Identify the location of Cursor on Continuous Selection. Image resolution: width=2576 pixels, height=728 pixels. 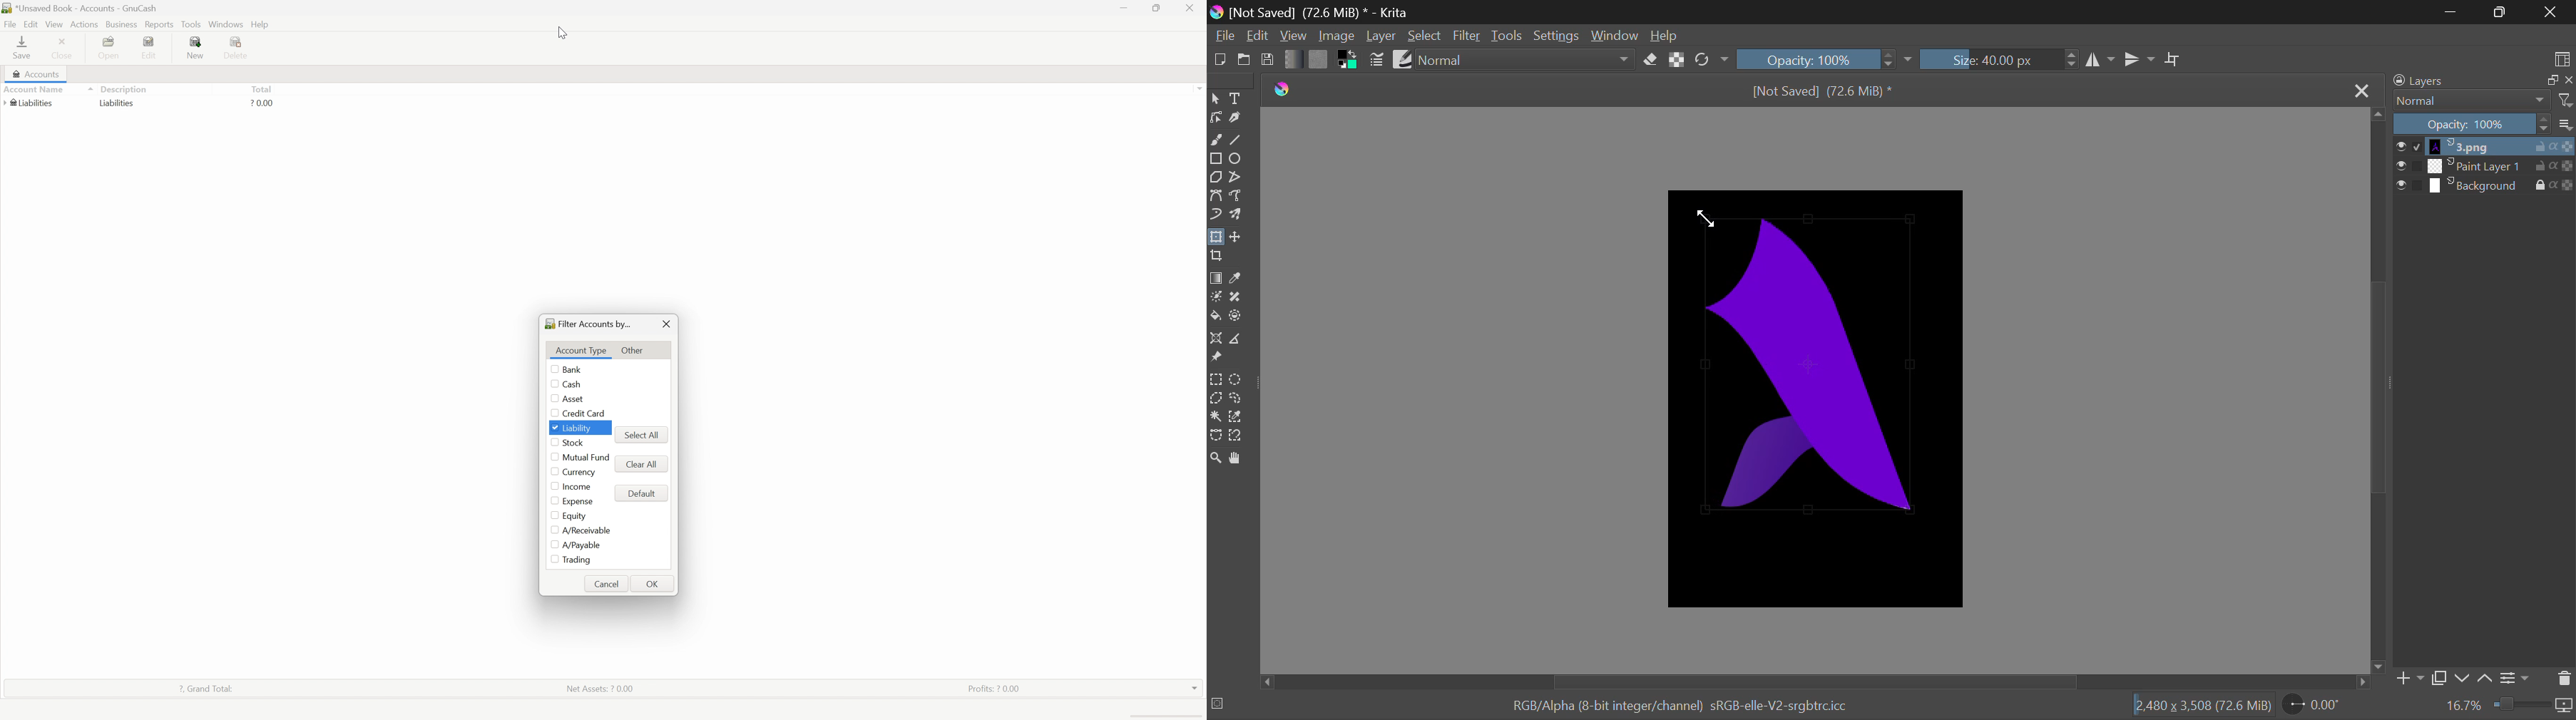
(1216, 416).